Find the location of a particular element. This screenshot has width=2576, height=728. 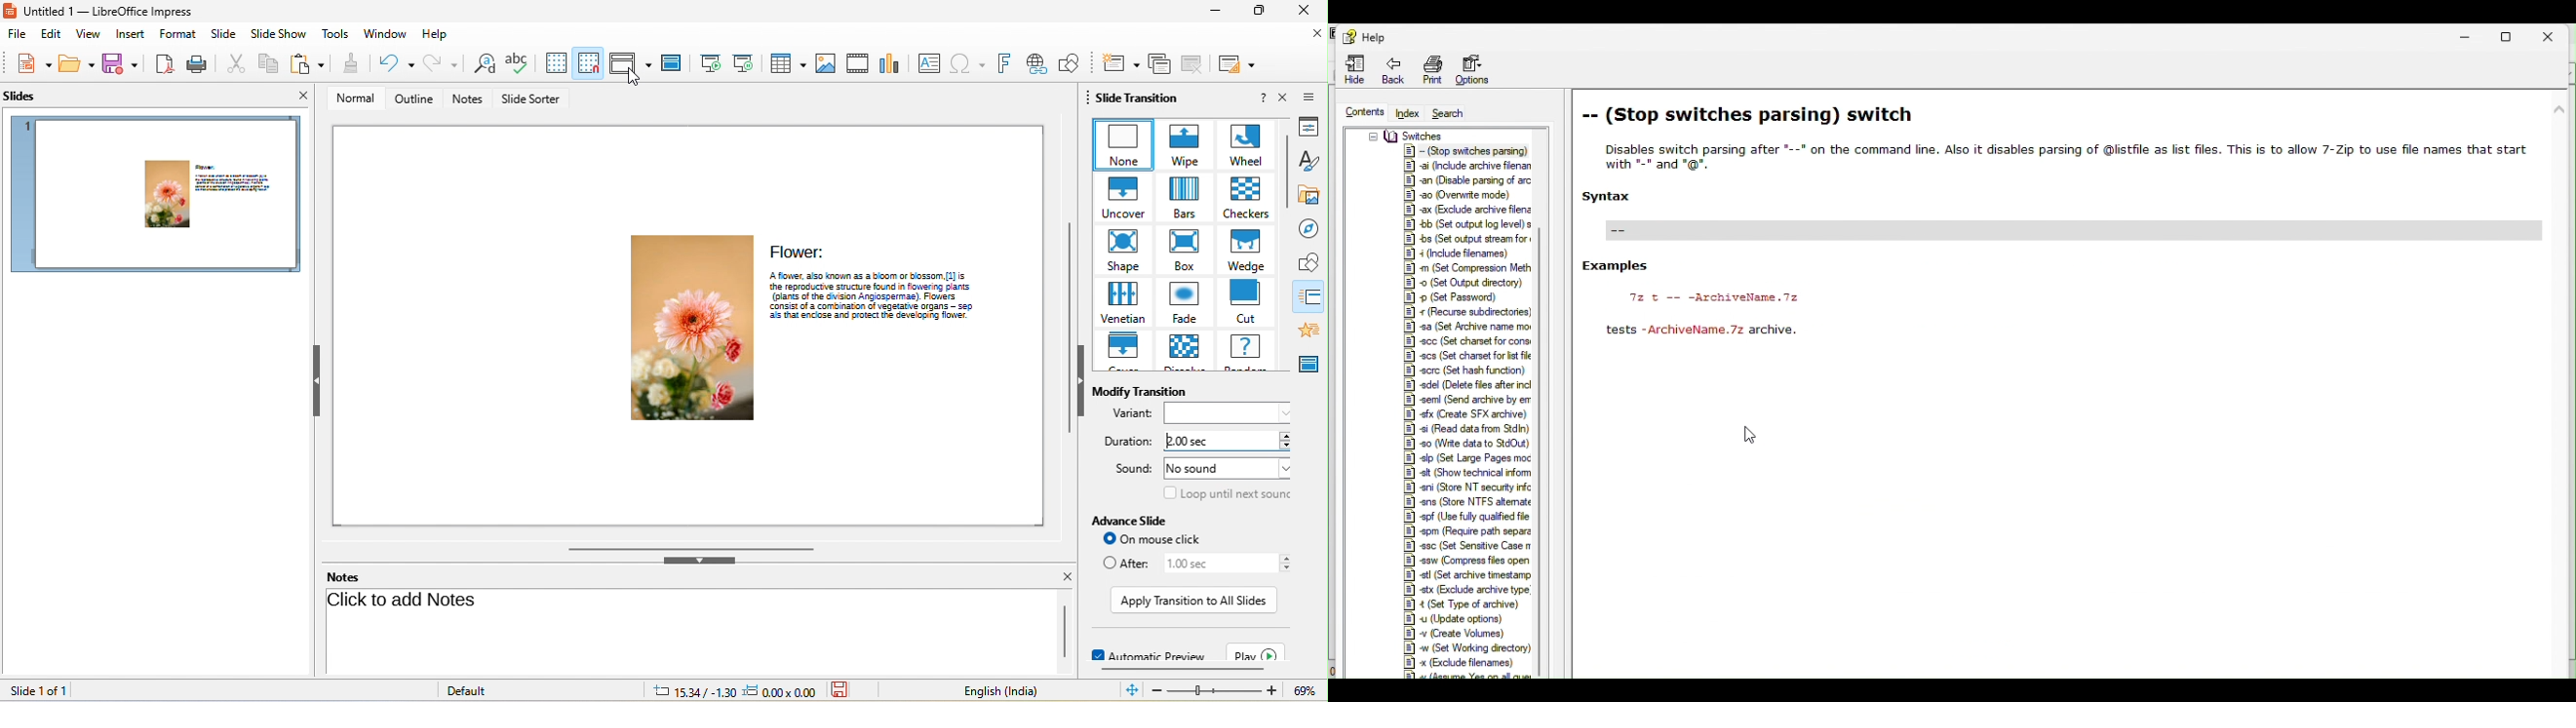

(plants of the dwvision Angiospermae). Flowers is located at coordinates (882, 296).